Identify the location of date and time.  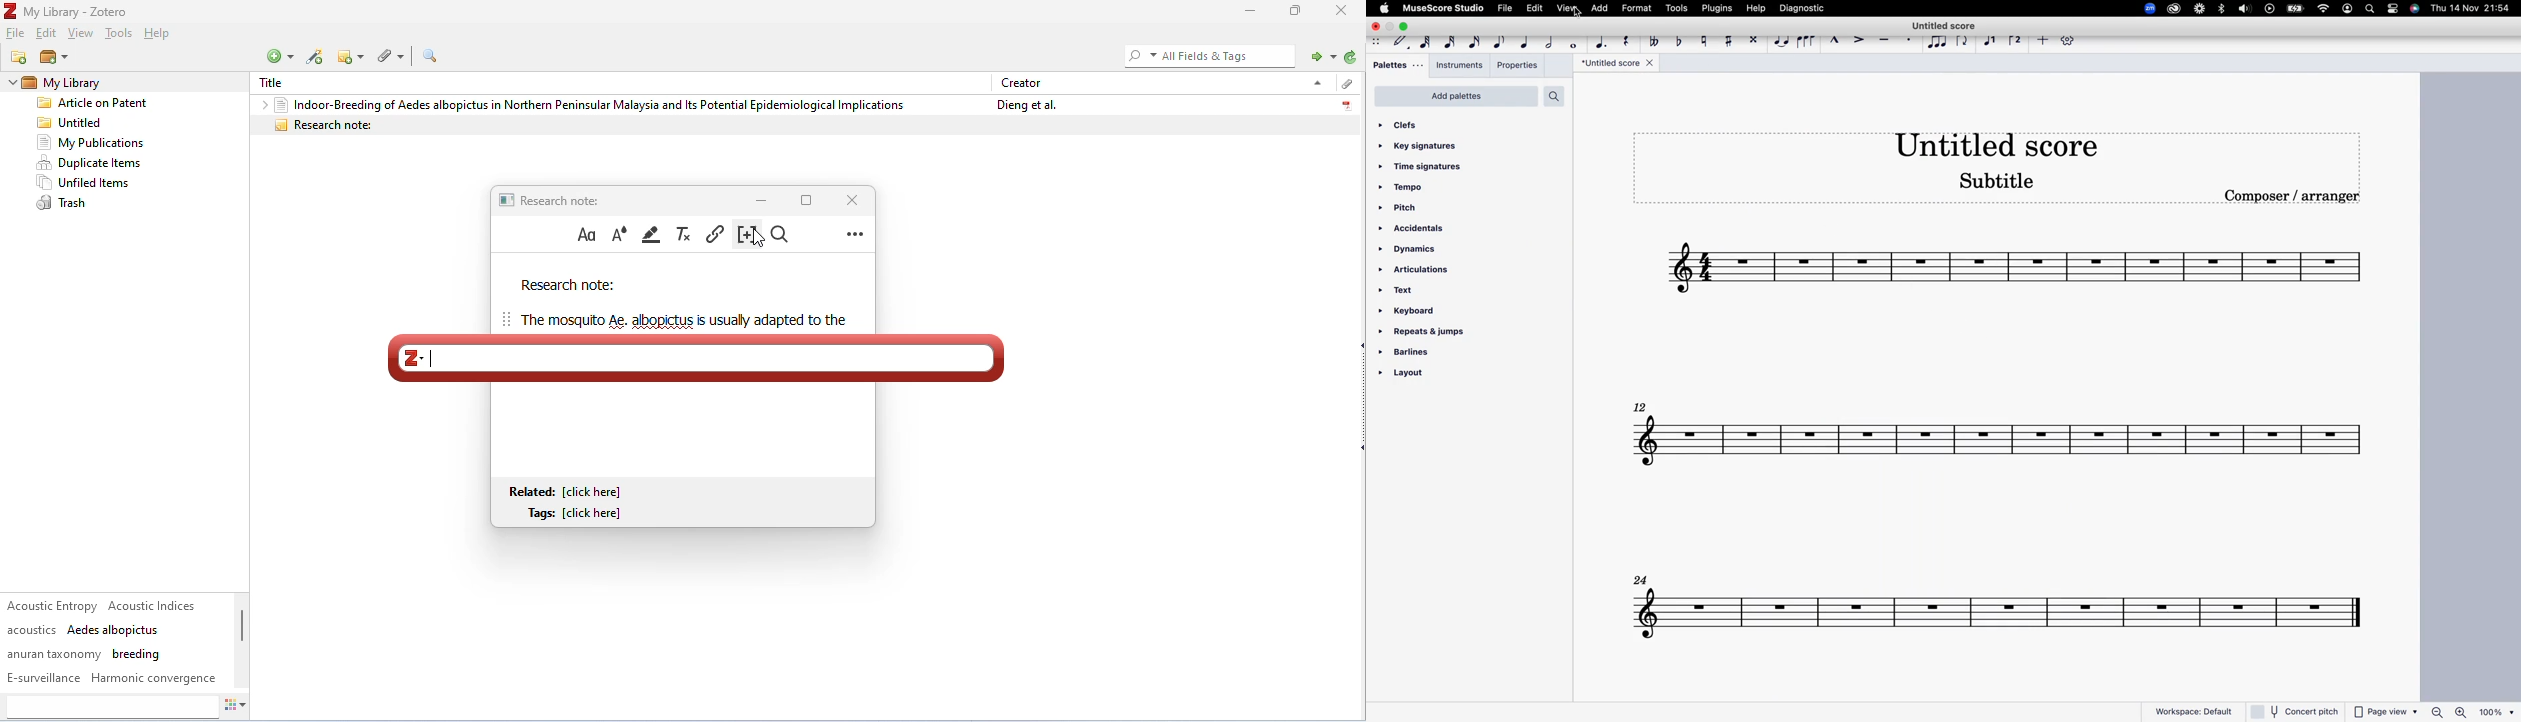
(2471, 9).